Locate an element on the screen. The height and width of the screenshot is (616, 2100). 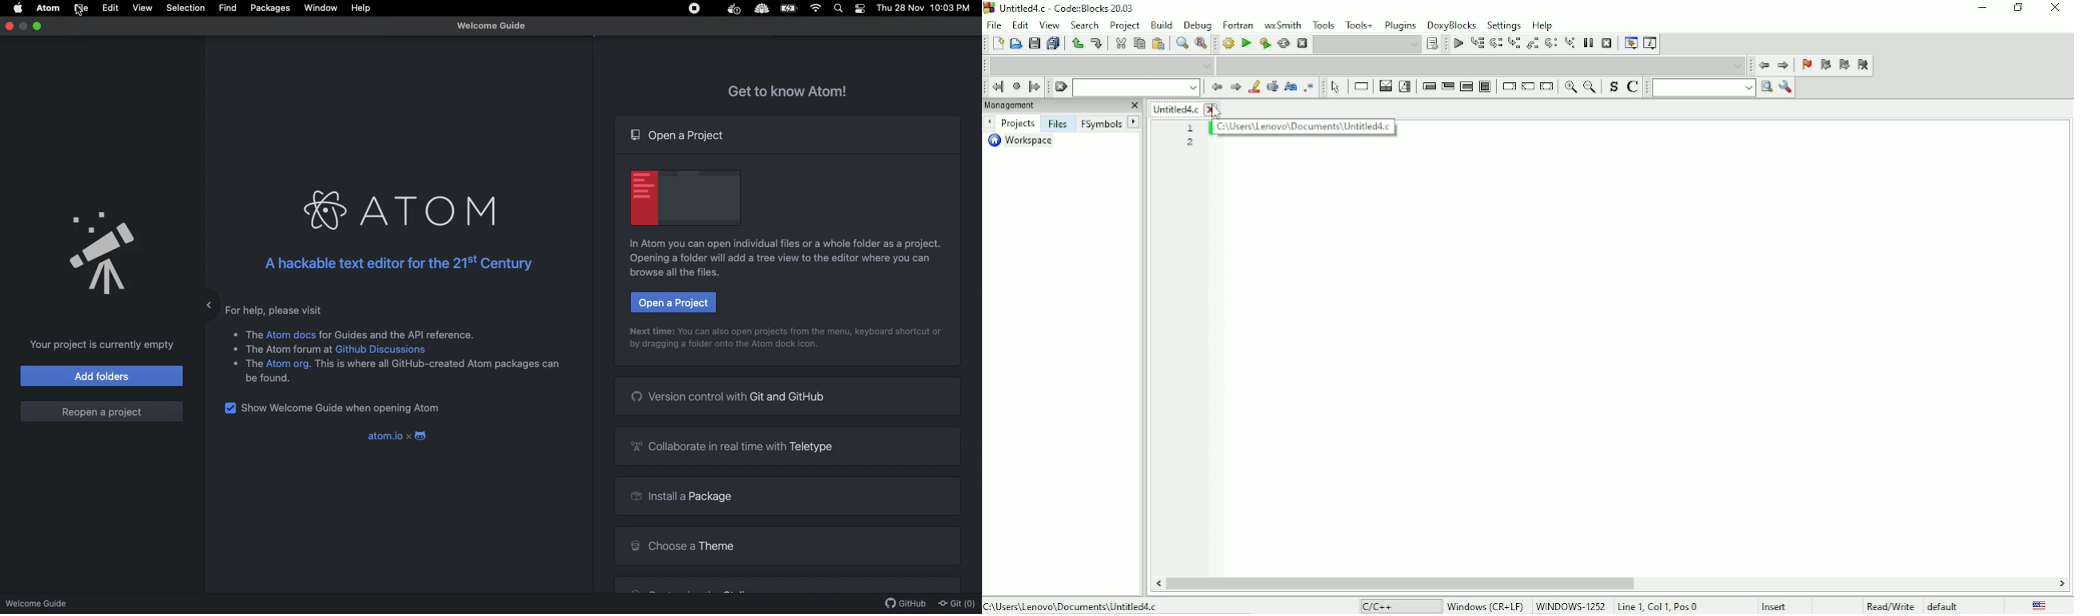
Packages is located at coordinates (270, 10).